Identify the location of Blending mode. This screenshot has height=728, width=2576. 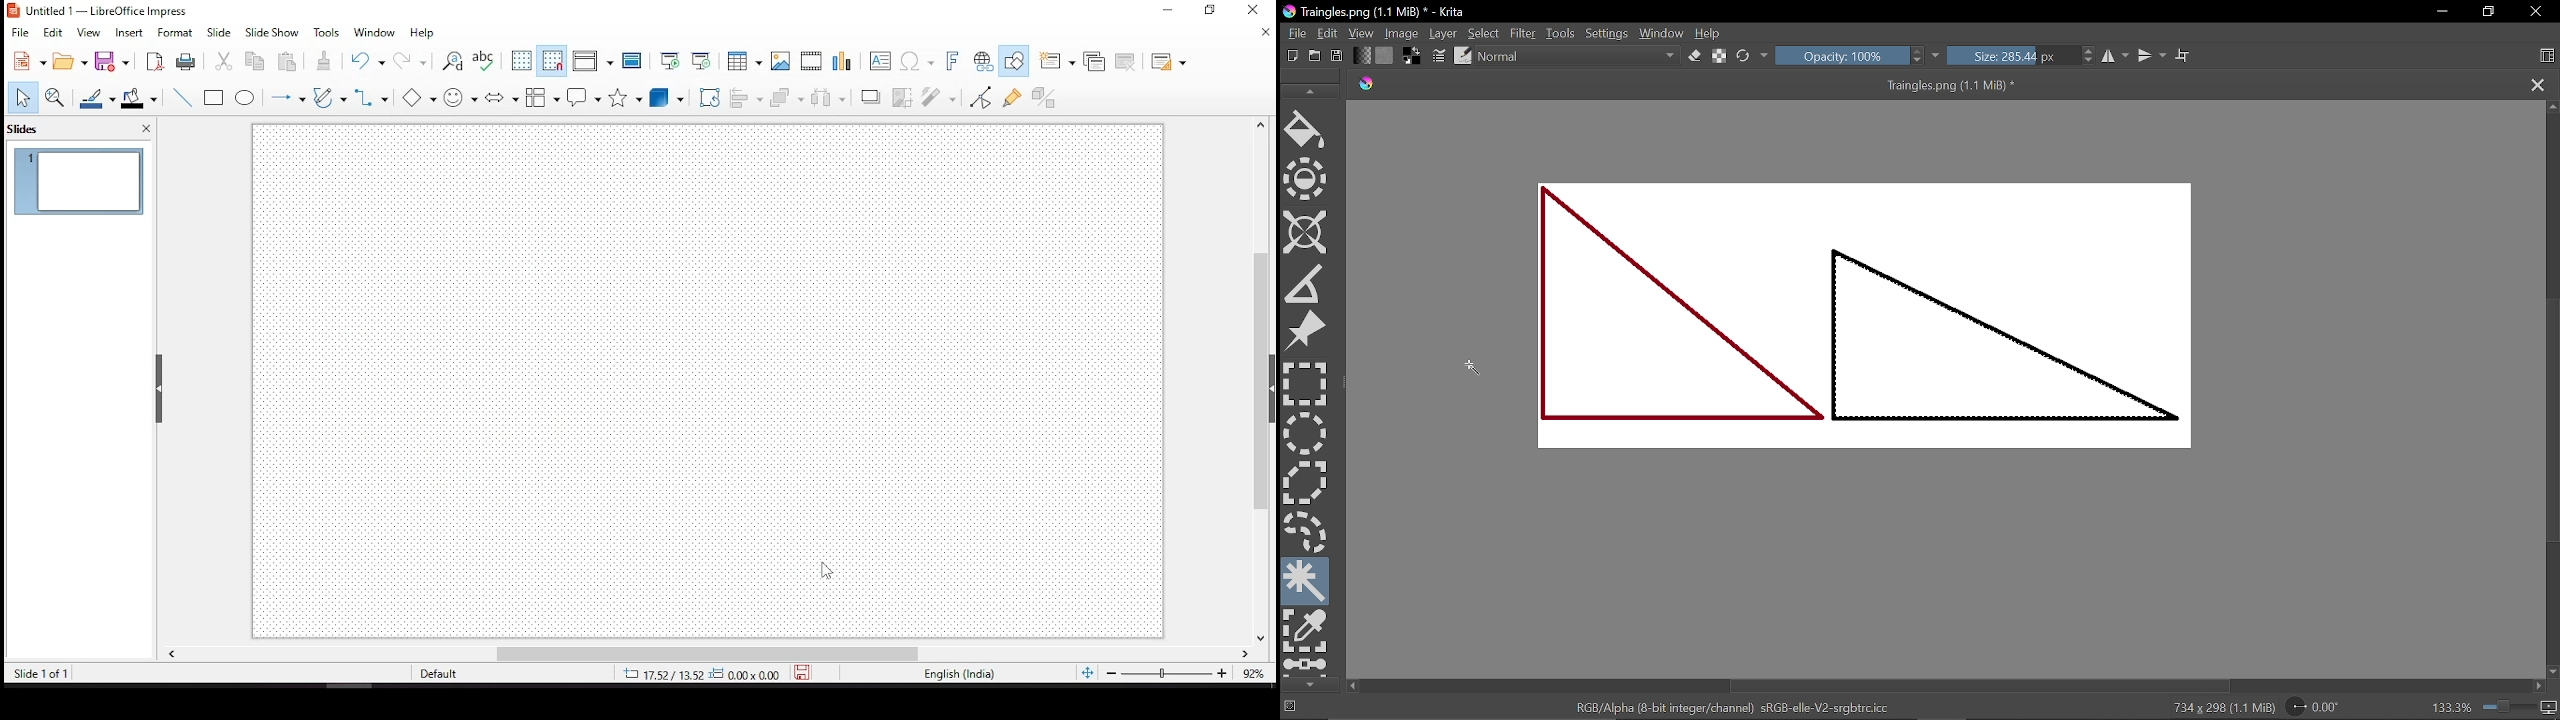
(1578, 56).